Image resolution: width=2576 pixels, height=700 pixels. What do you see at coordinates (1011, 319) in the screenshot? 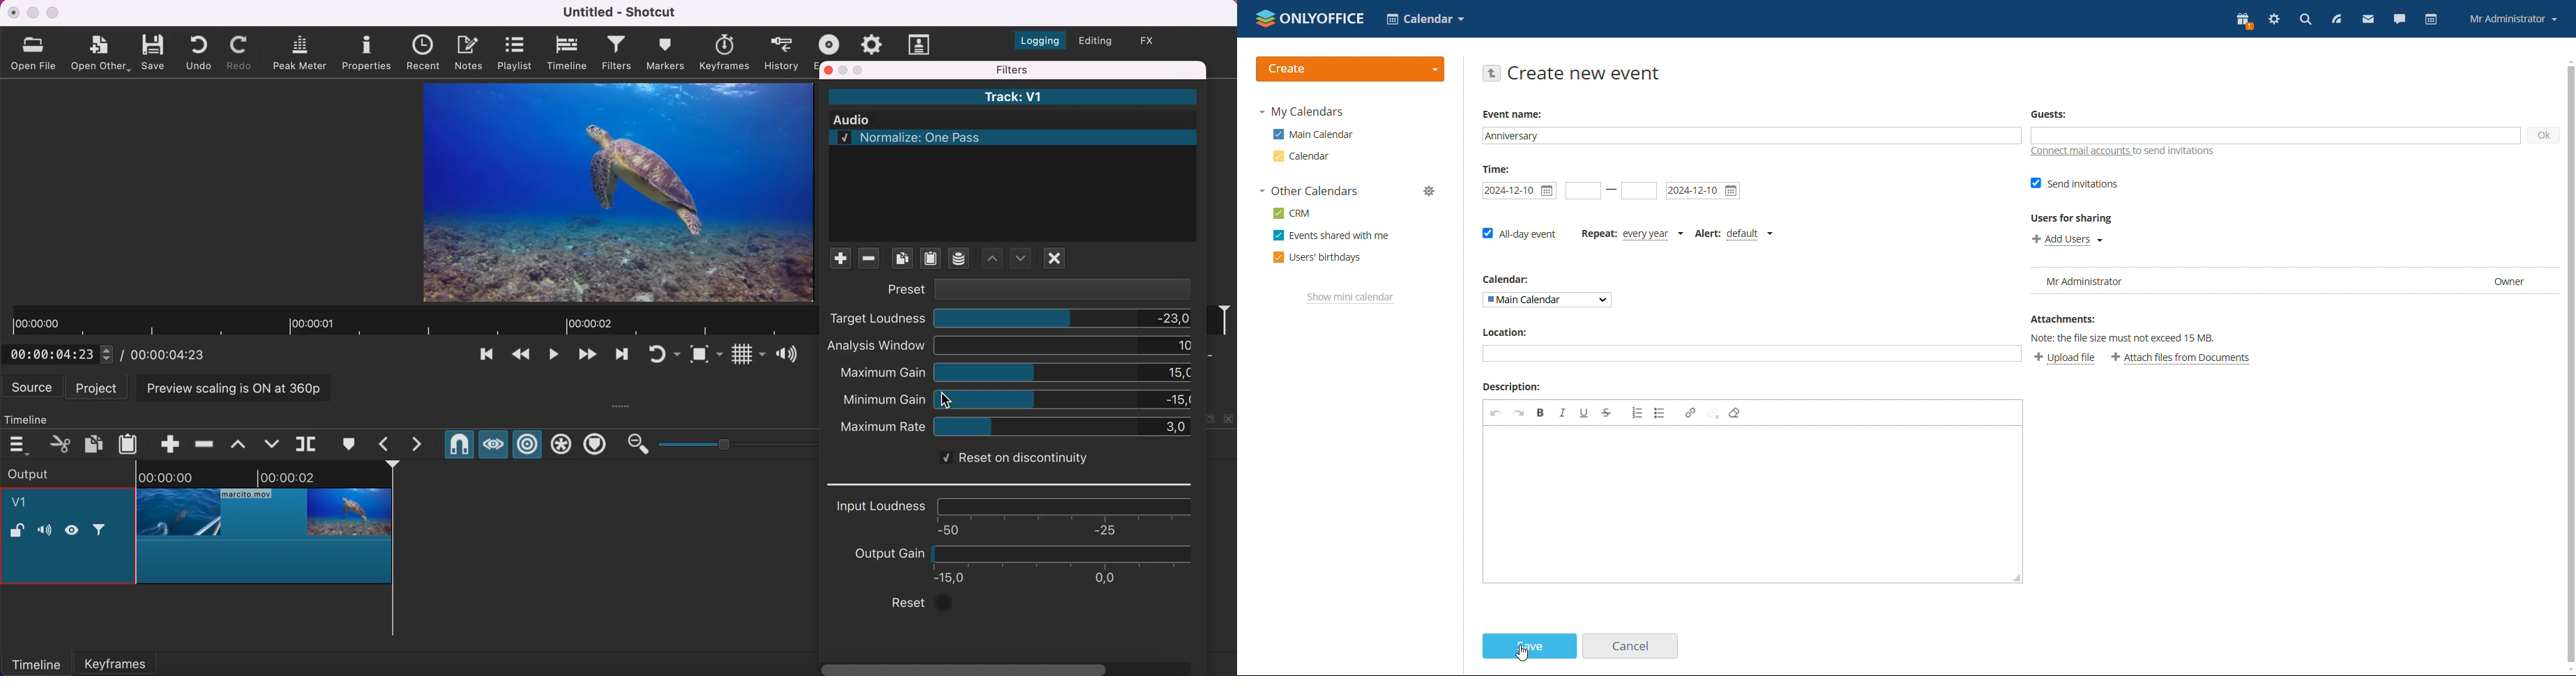
I see `target loudness` at bounding box center [1011, 319].